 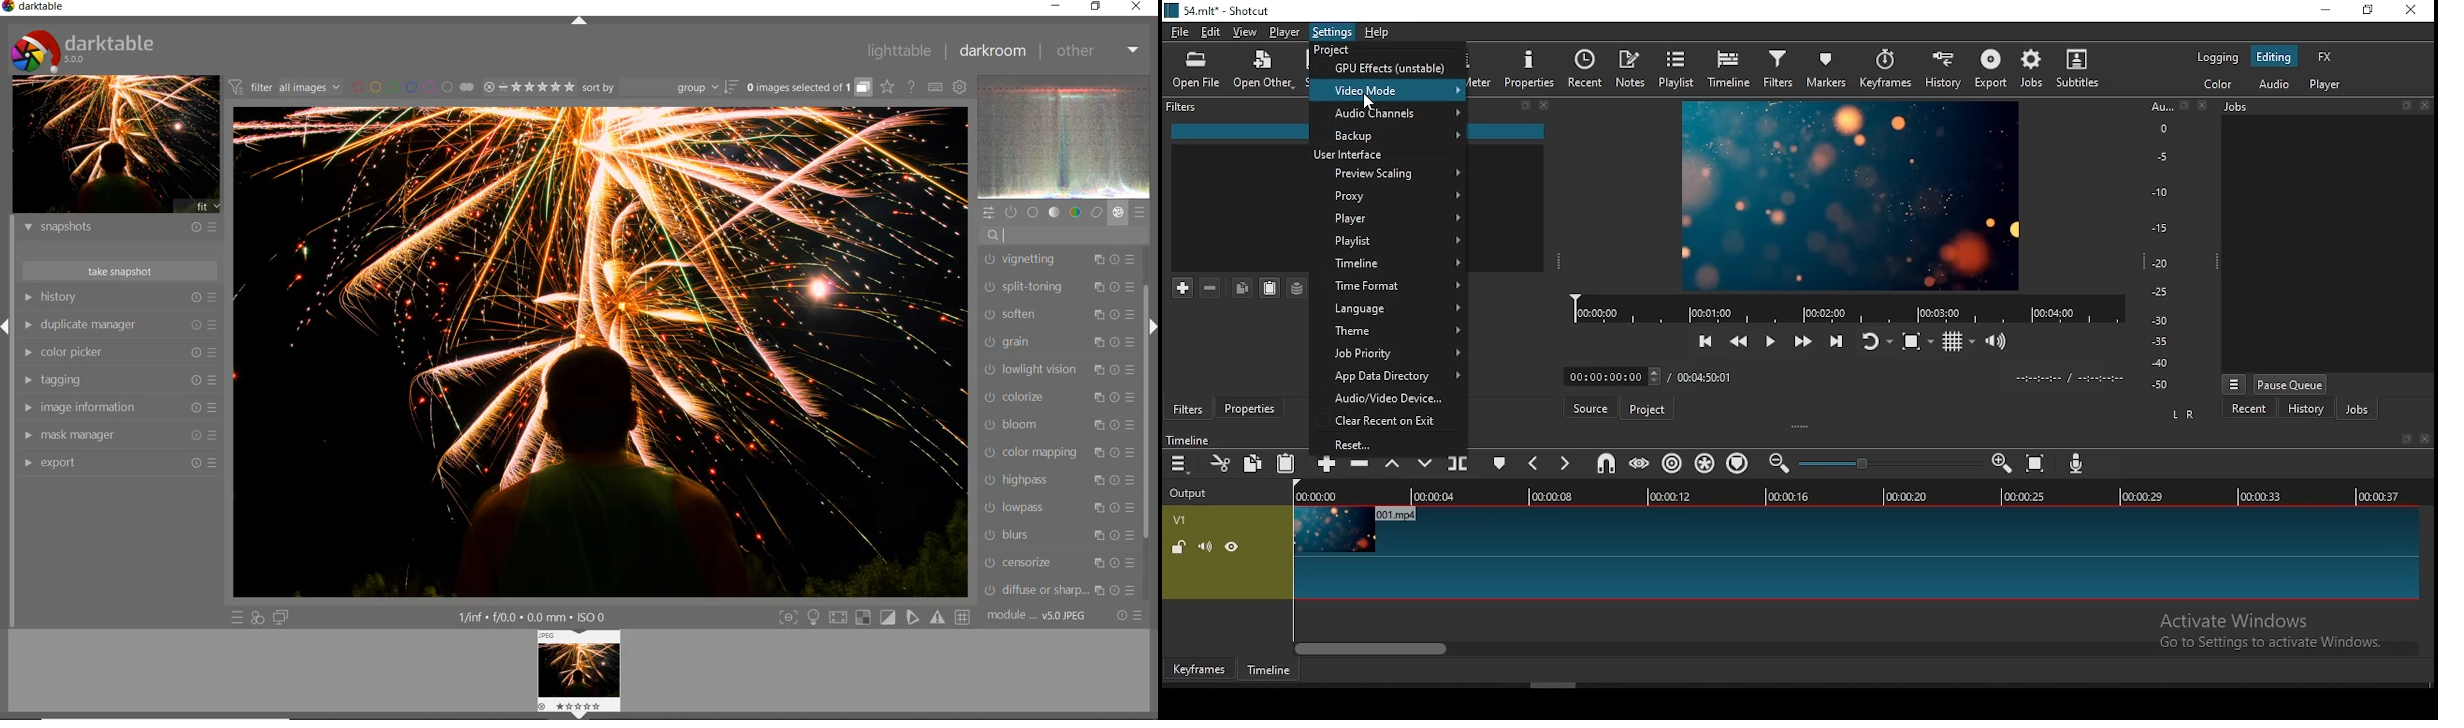 What do you see at coordinates (1389, 89) in the screenshot?
I see `video mode` at bounding box center [1389, 89].